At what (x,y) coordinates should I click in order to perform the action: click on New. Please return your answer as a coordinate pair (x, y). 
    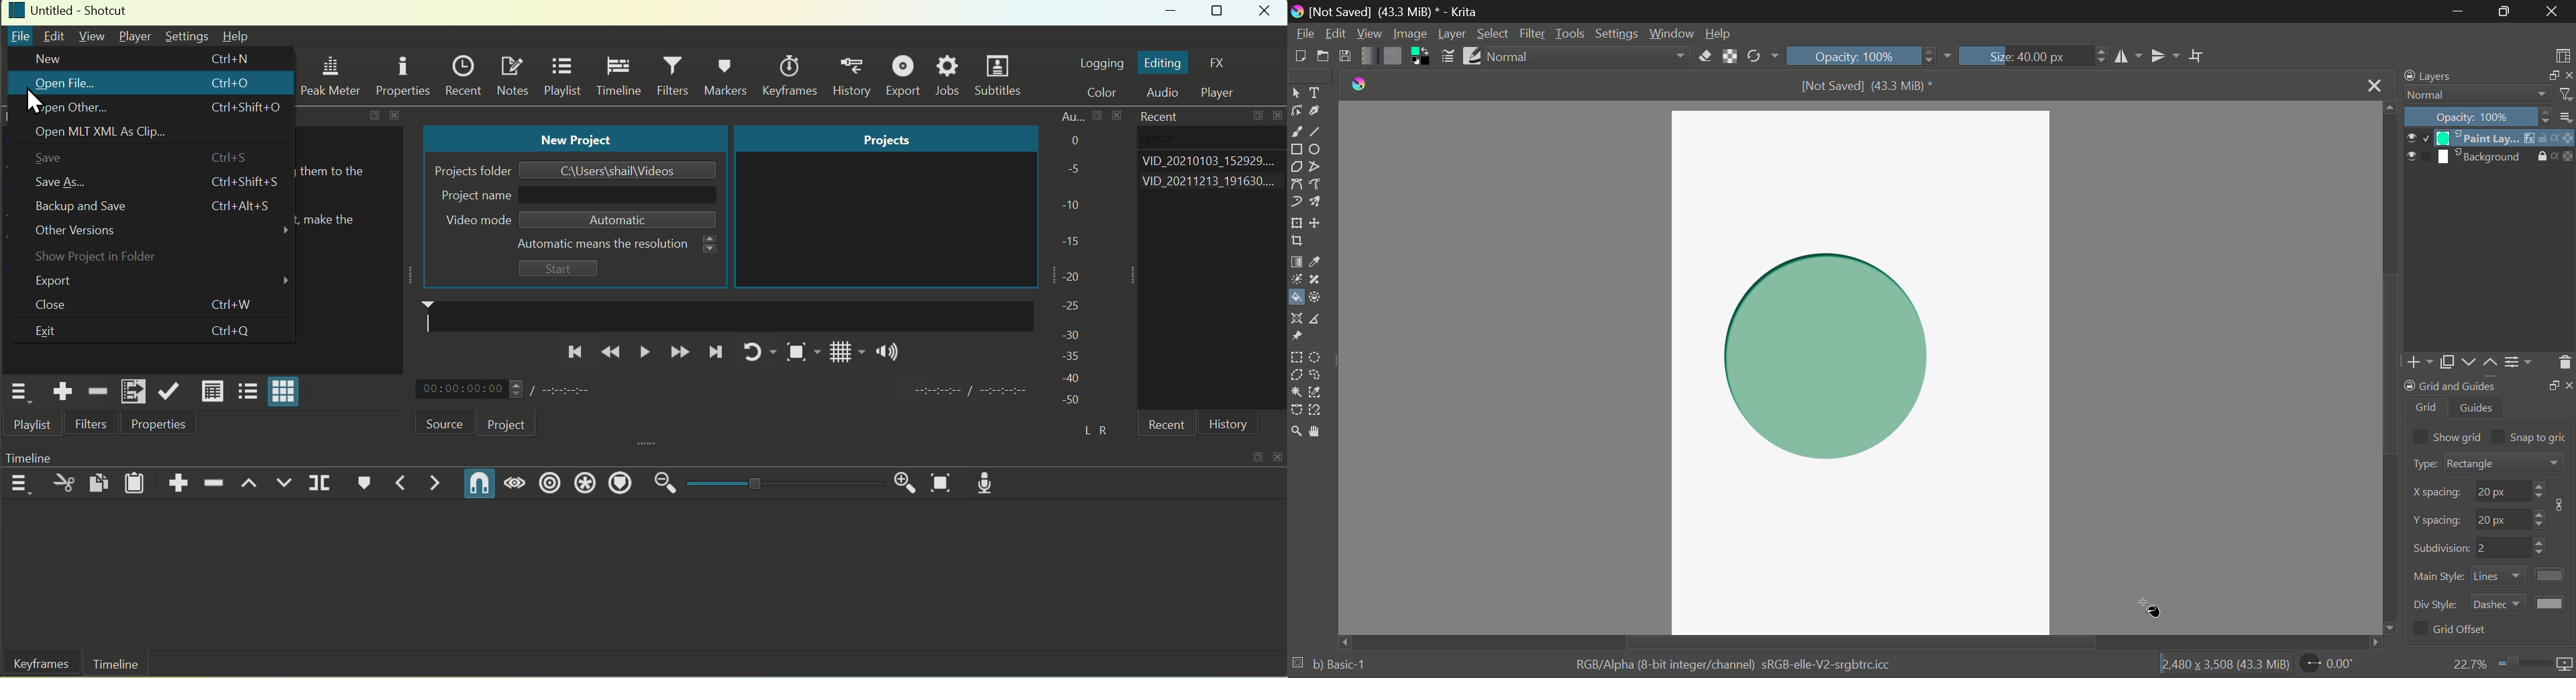
    Looking at the image, I should click on (1300, 56).